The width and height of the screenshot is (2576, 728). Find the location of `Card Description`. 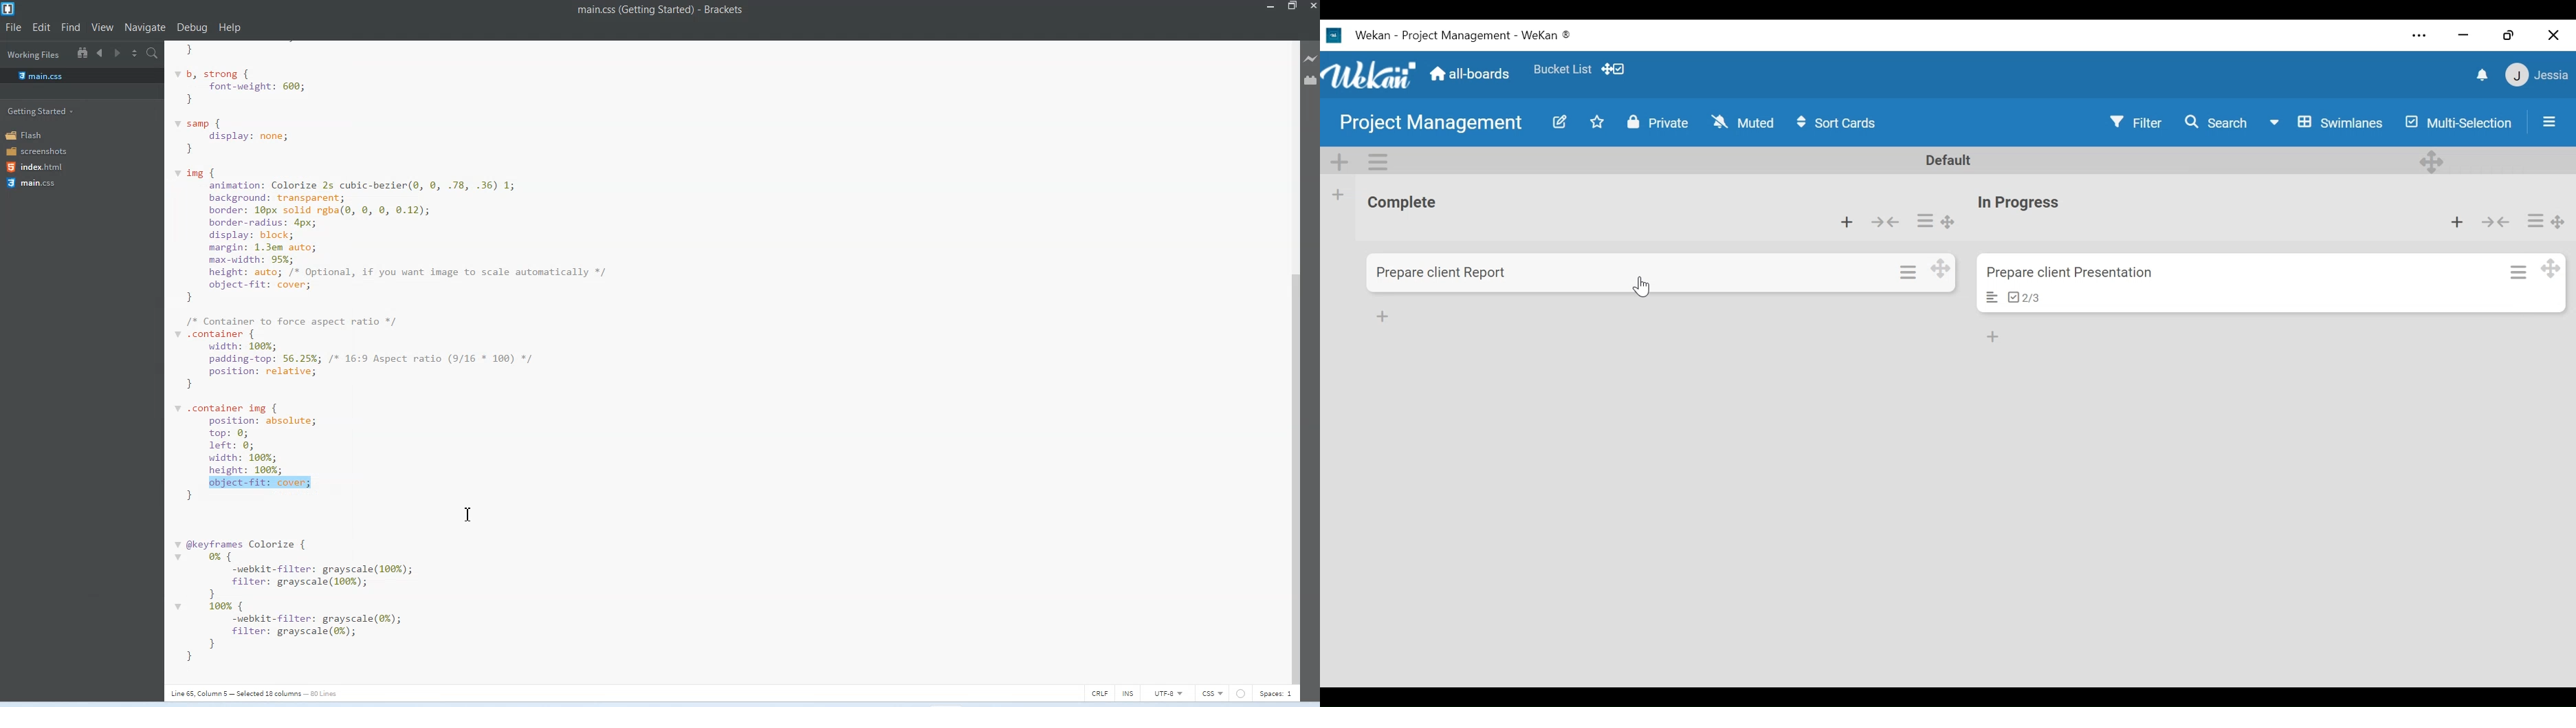

Card Description is located at coordinates (1993, 297).